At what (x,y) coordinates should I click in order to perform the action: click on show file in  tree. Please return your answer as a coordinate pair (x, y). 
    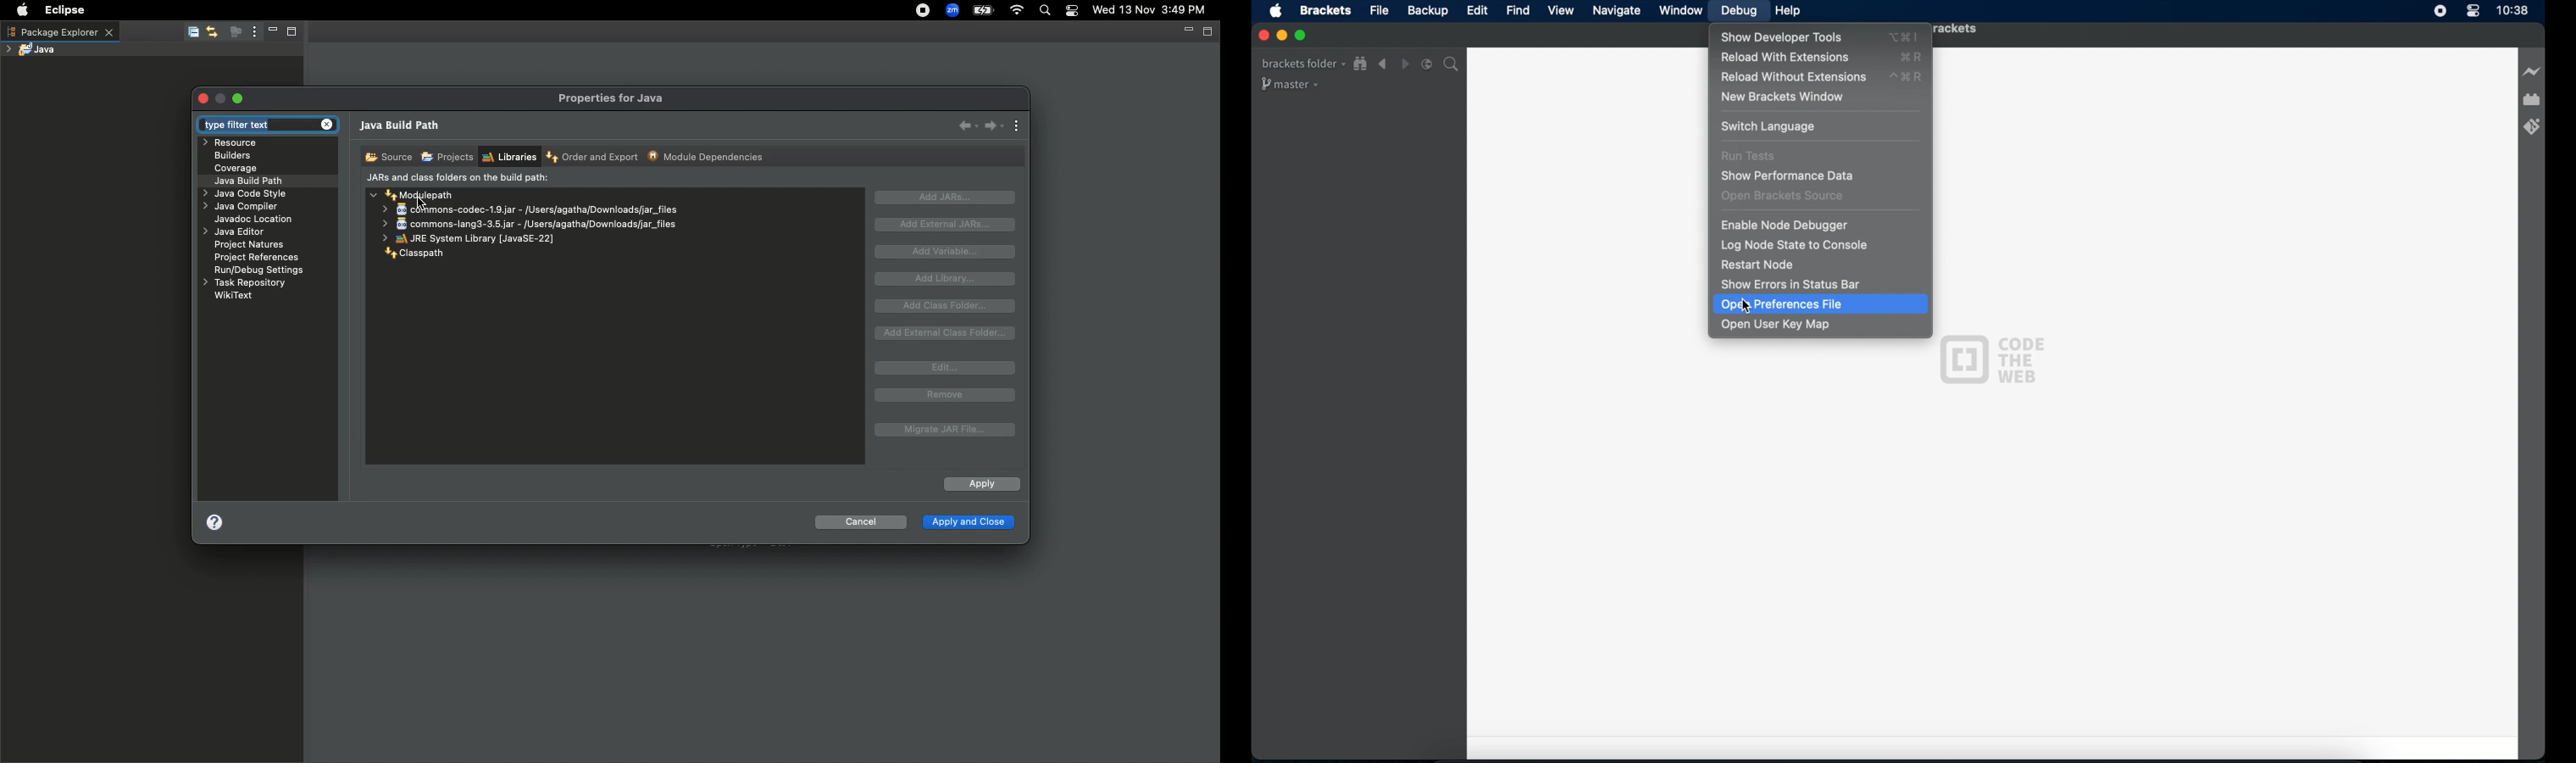
    Looking at the image, I should click on (1361, 64).